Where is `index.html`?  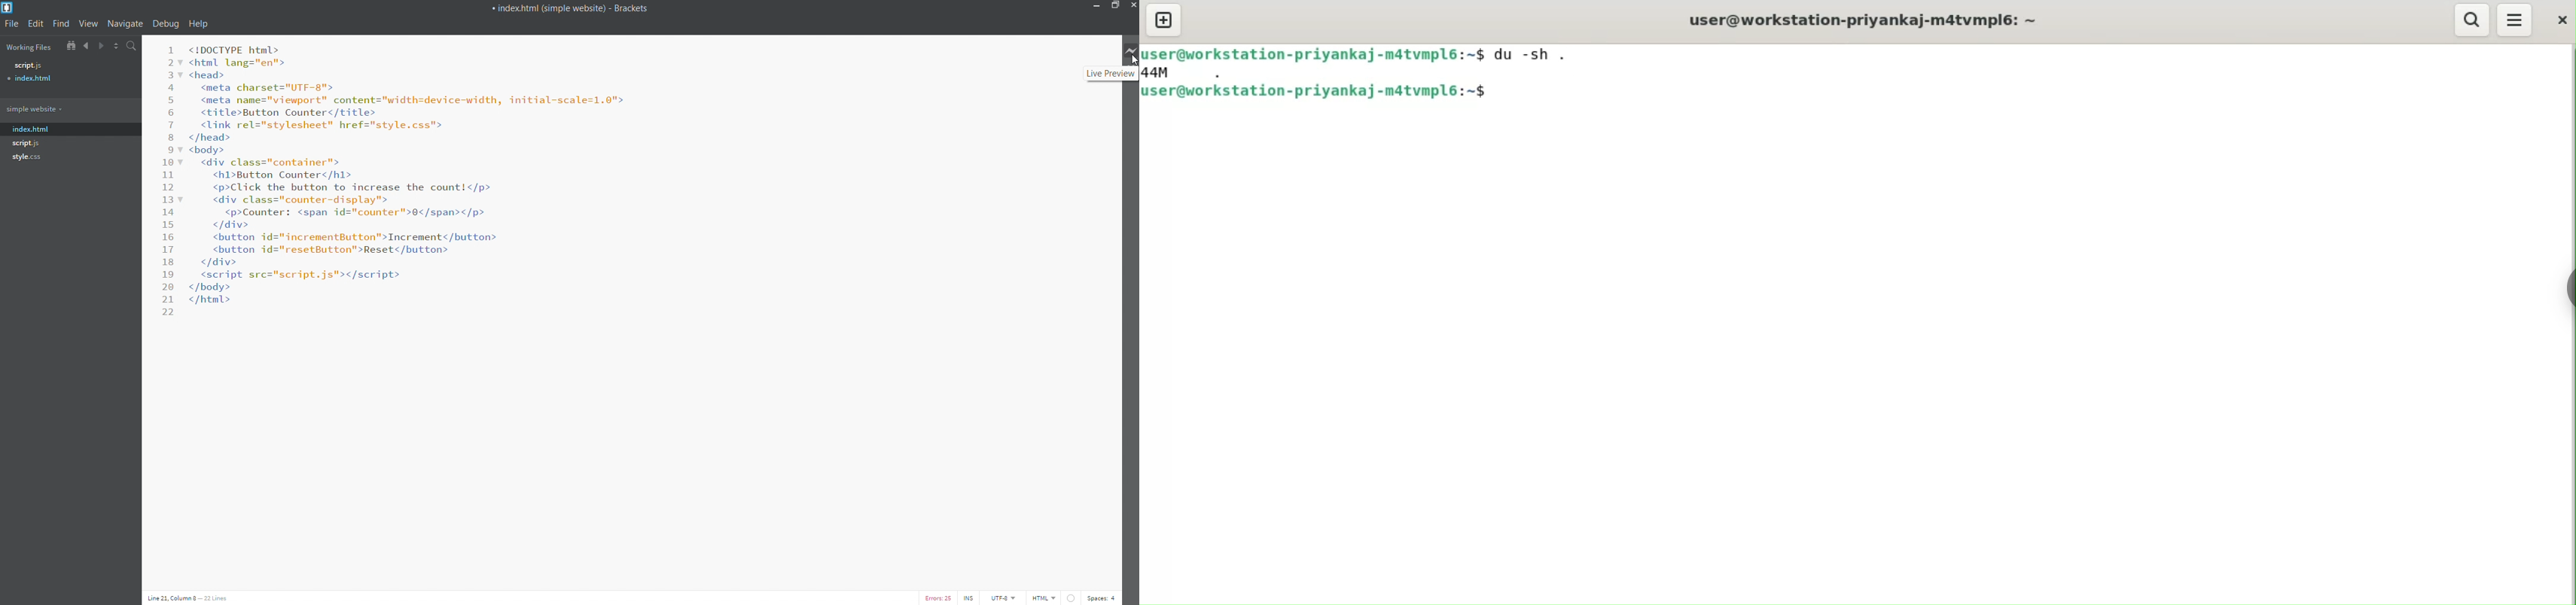
index.html is located at coordinates (33, 126).